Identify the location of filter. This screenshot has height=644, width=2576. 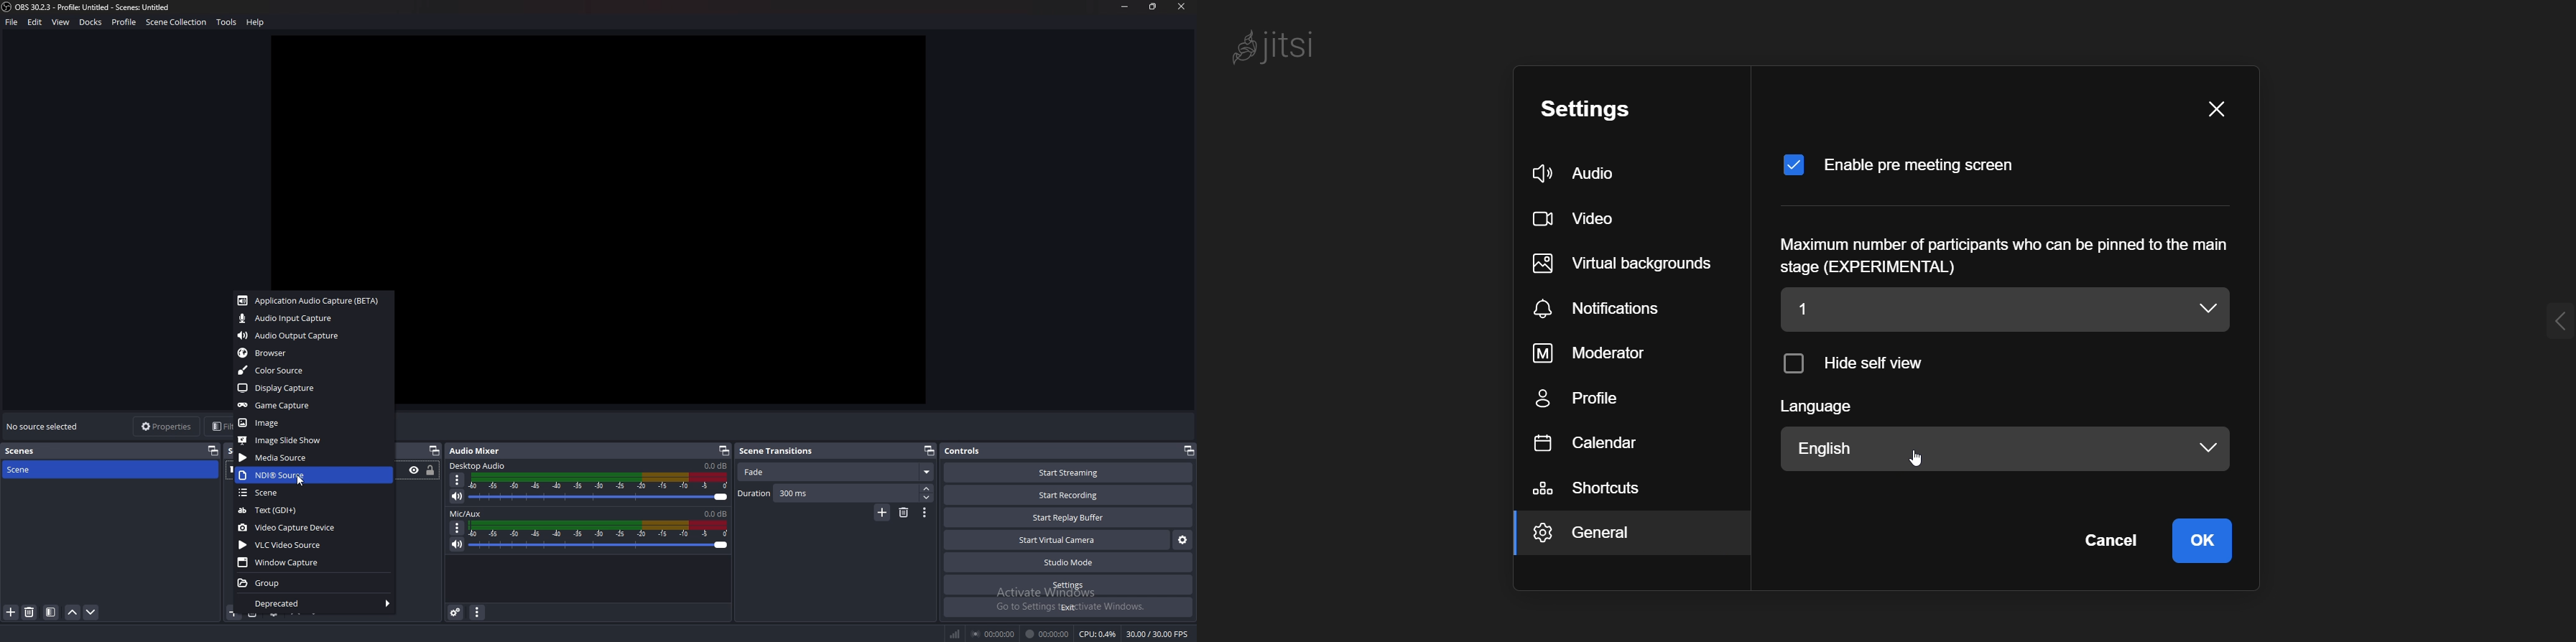
(50, 612).